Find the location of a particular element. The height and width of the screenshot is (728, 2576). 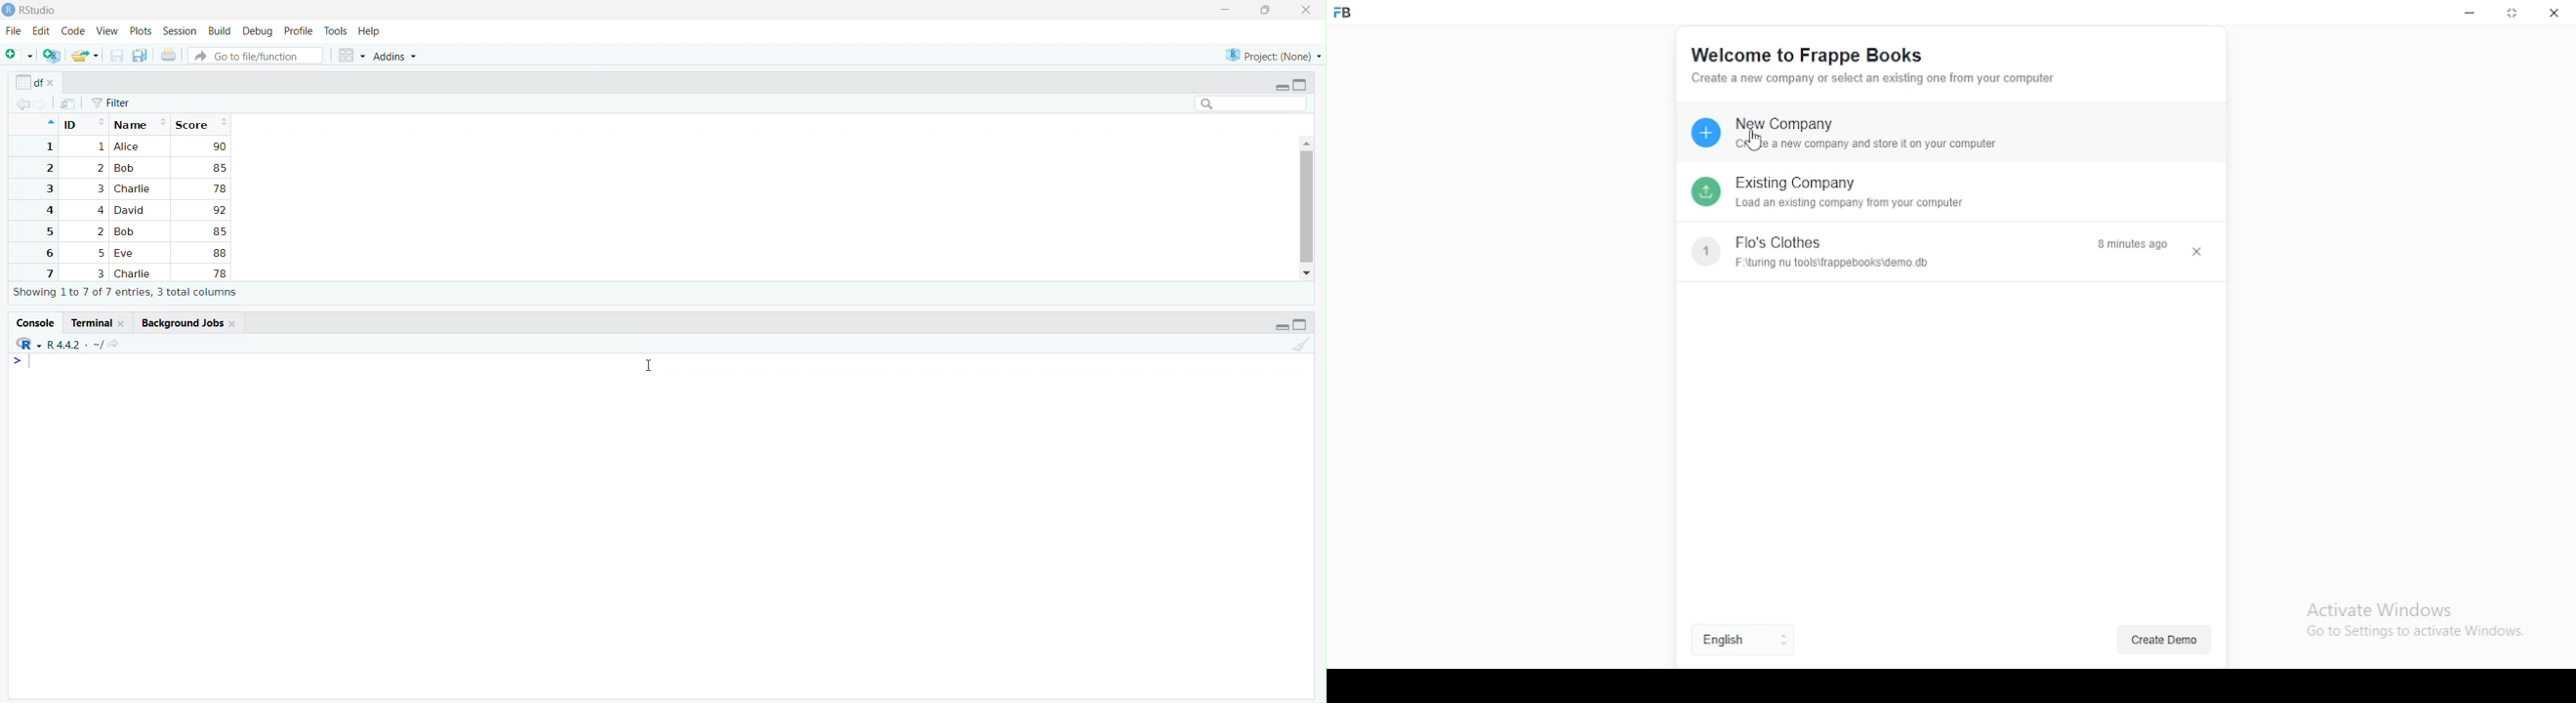

close is located at coordinates (124, 323).